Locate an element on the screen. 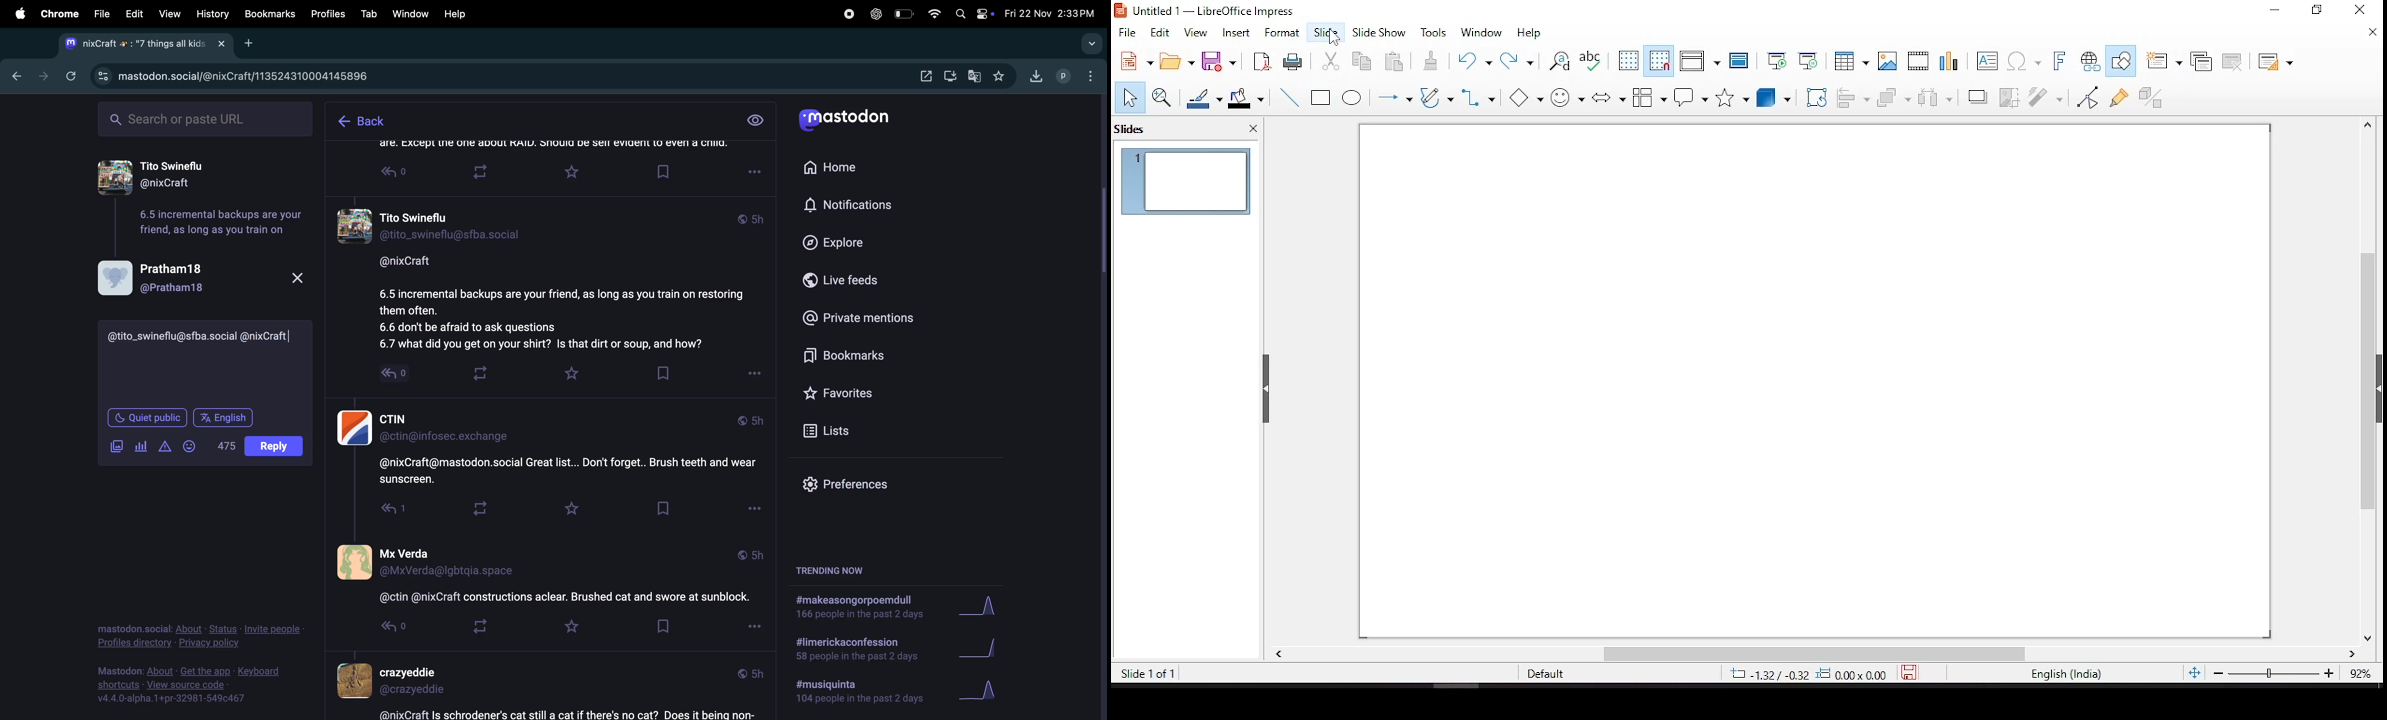 This screenshot has width=2408, height=728. Mastodon: About - Get the app - Keyboard
shortcuts - View source code -
v4.4.0-alpha.1+pr-32981-549¢c467 is located at coordinates (191, 683).